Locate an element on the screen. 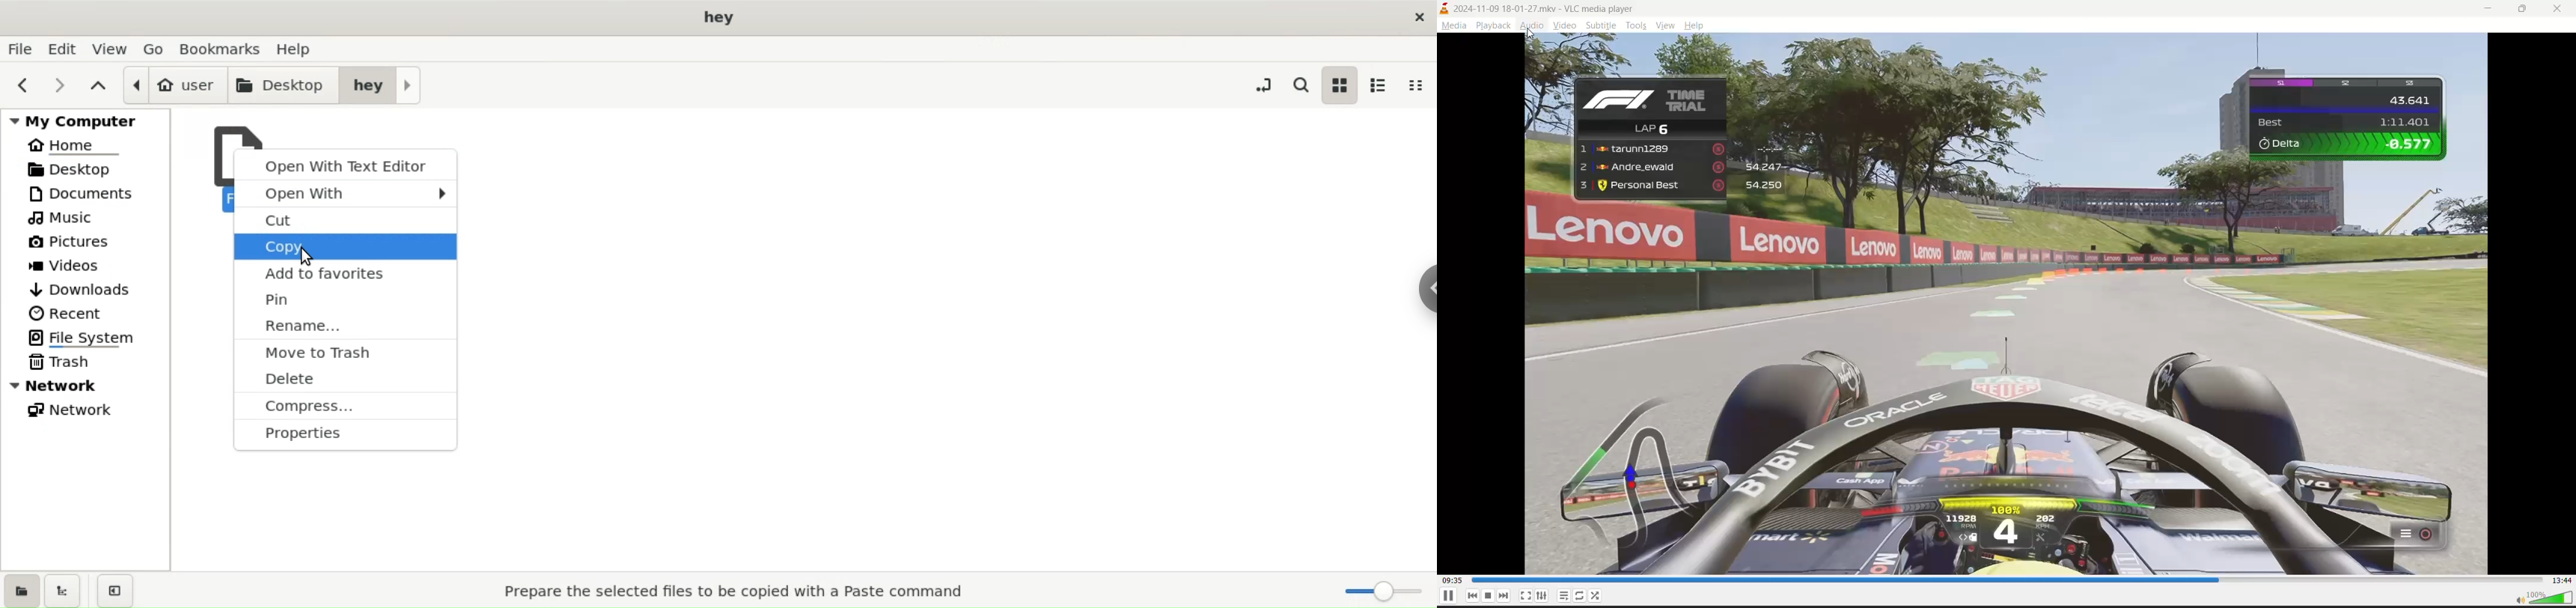  tools is located at coordinates (1636, 27).